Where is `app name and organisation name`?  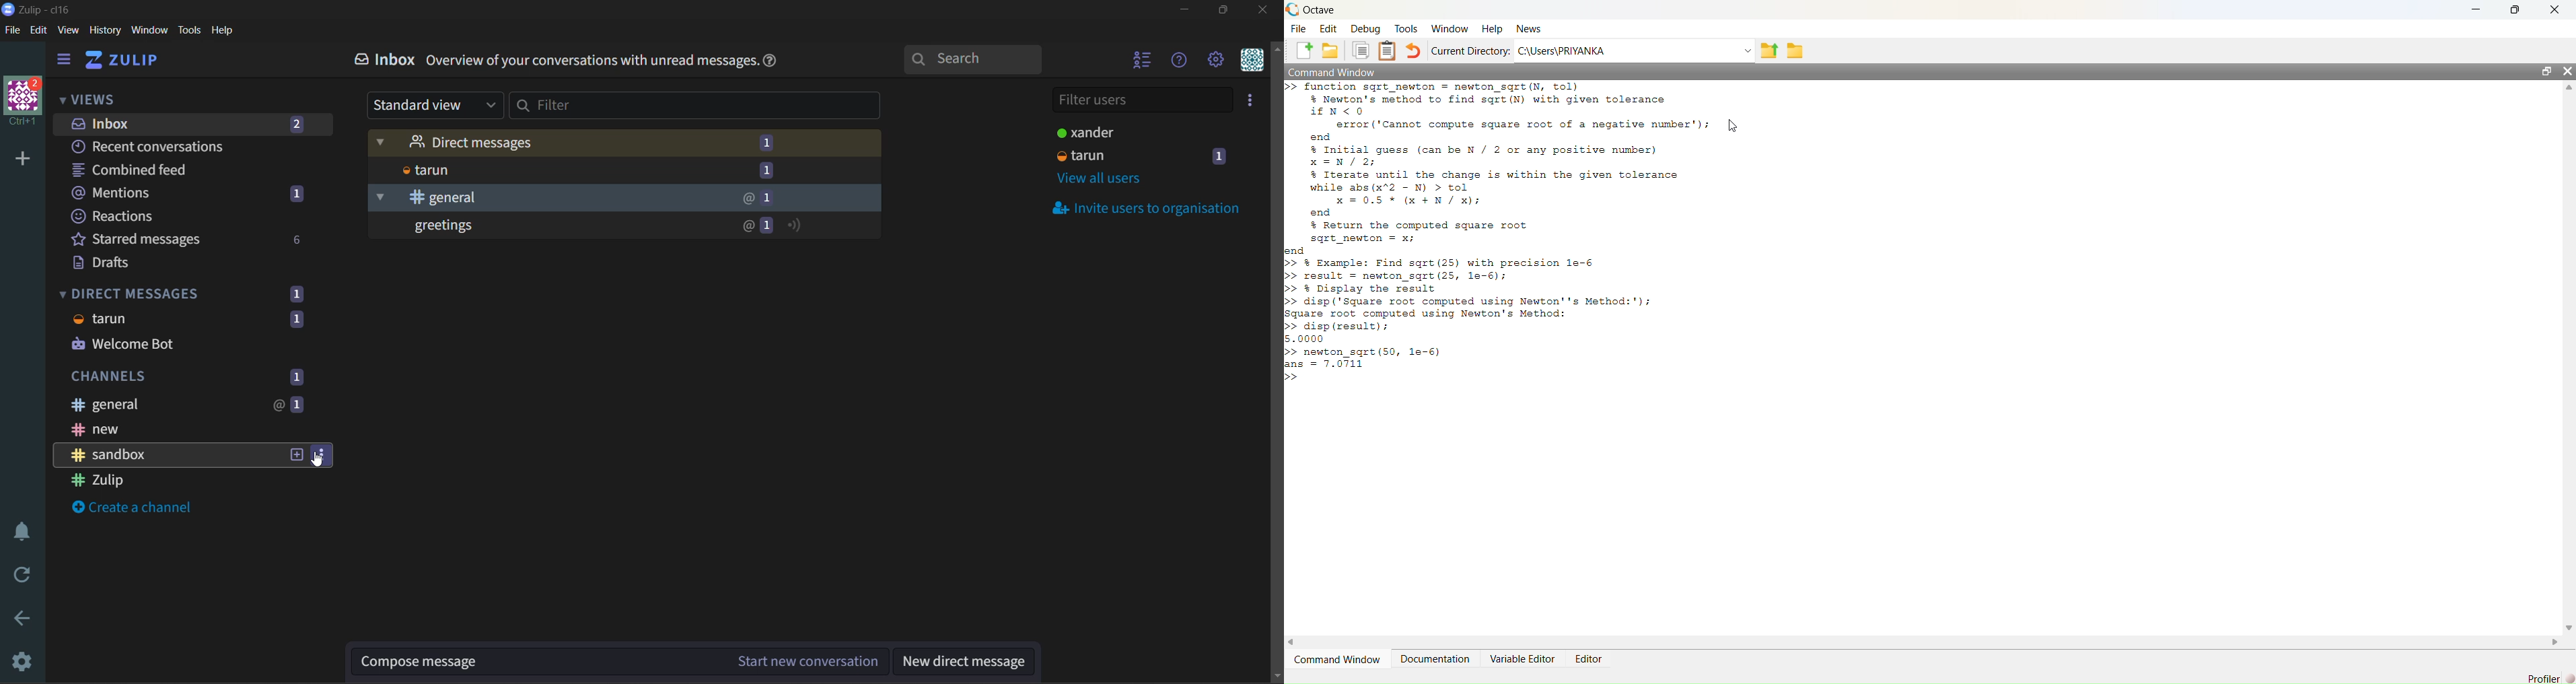
app name and organisation name is located at coordinates (37, 9).